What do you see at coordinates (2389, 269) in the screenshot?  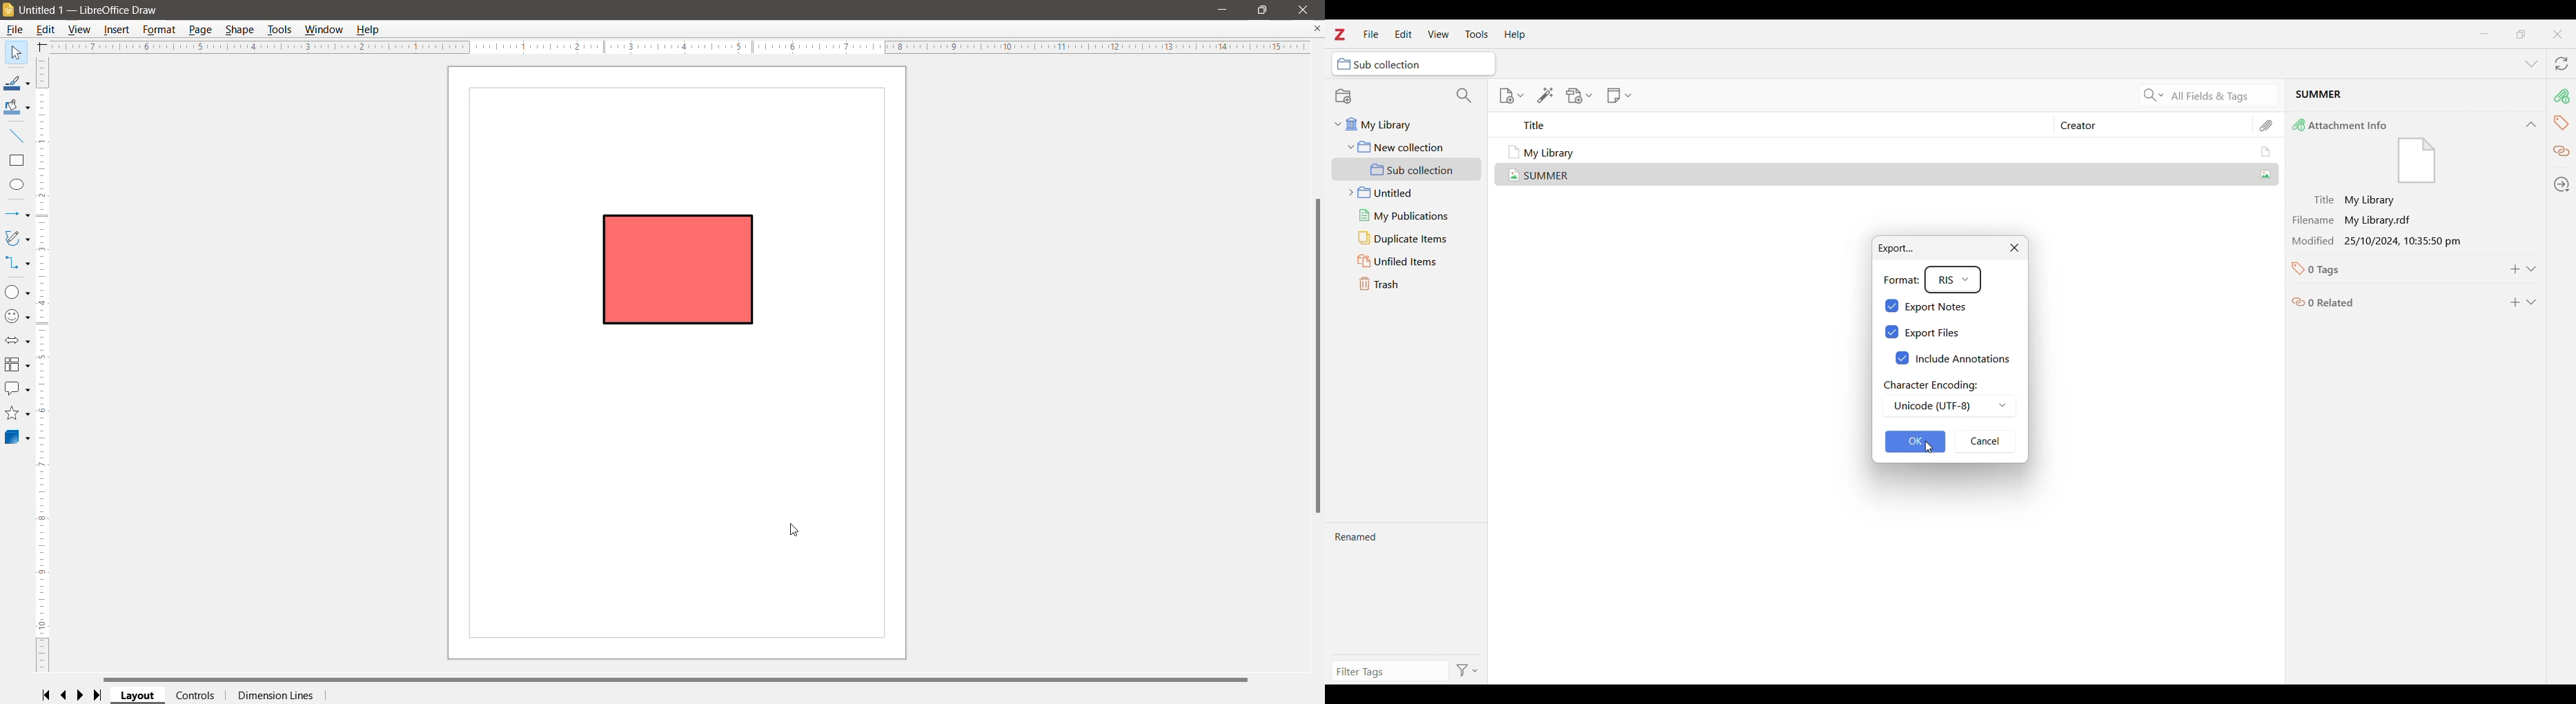 I see `0 Tags` at bounding box center [2389, 269].